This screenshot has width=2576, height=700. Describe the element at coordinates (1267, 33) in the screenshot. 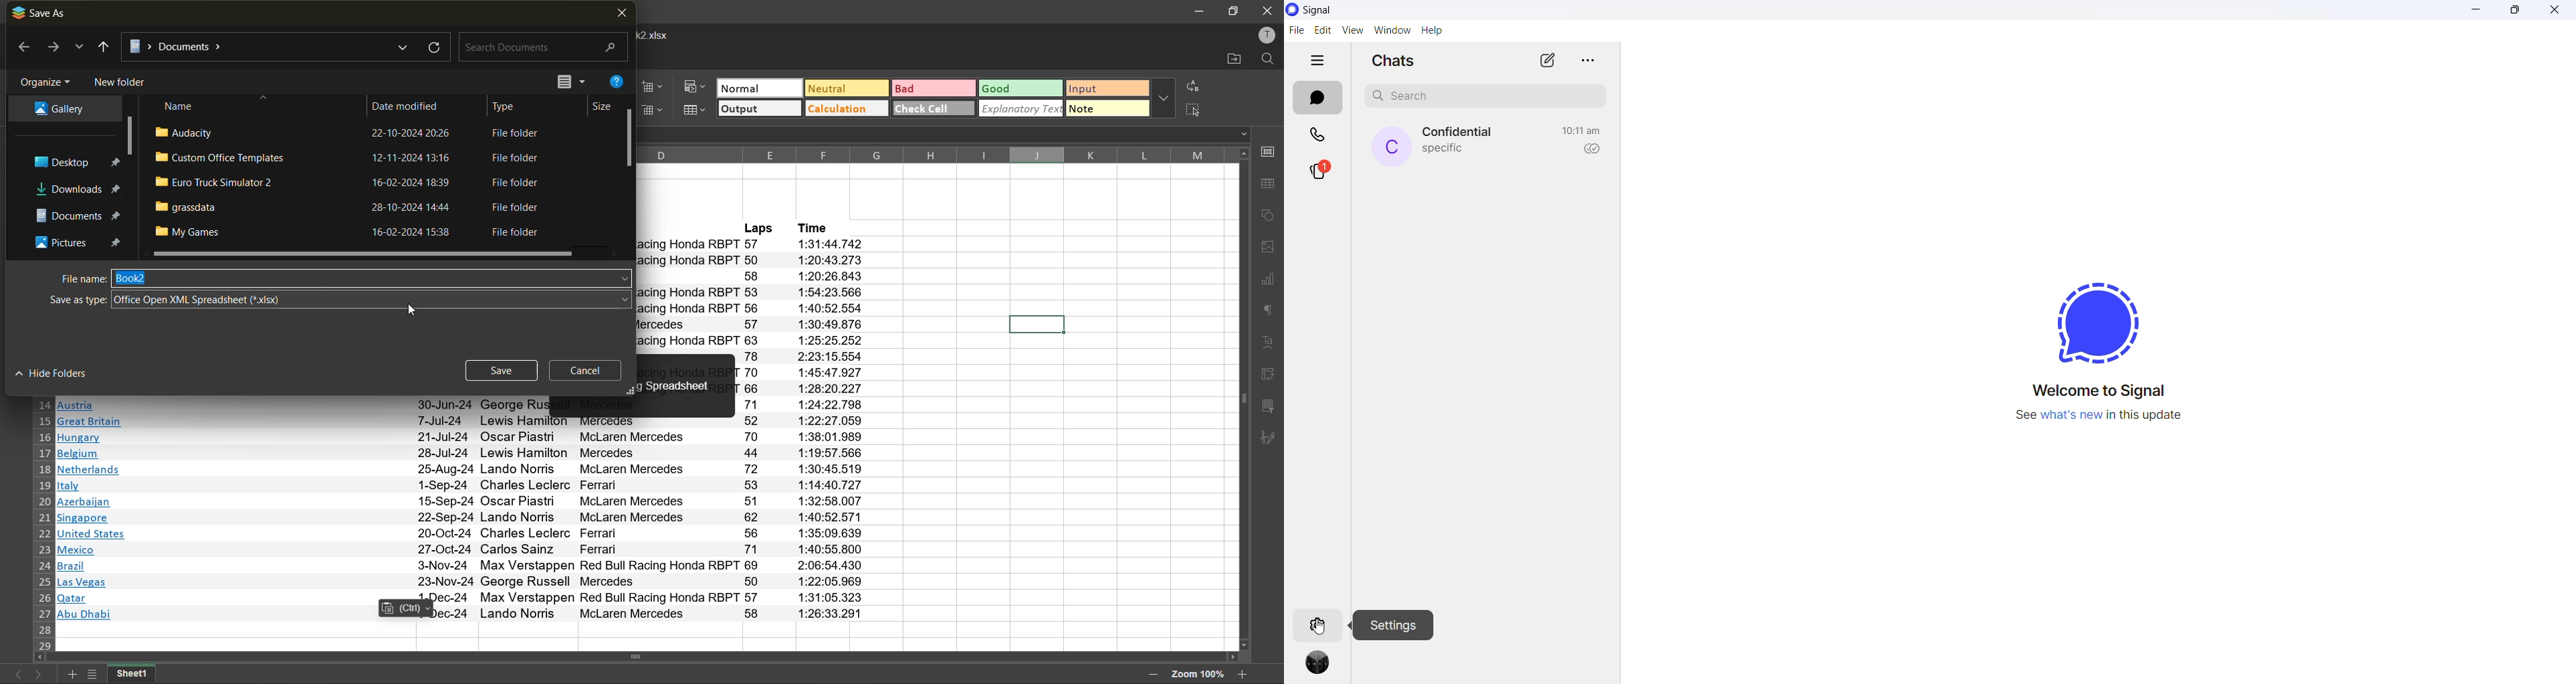

I see `profile` at that location.